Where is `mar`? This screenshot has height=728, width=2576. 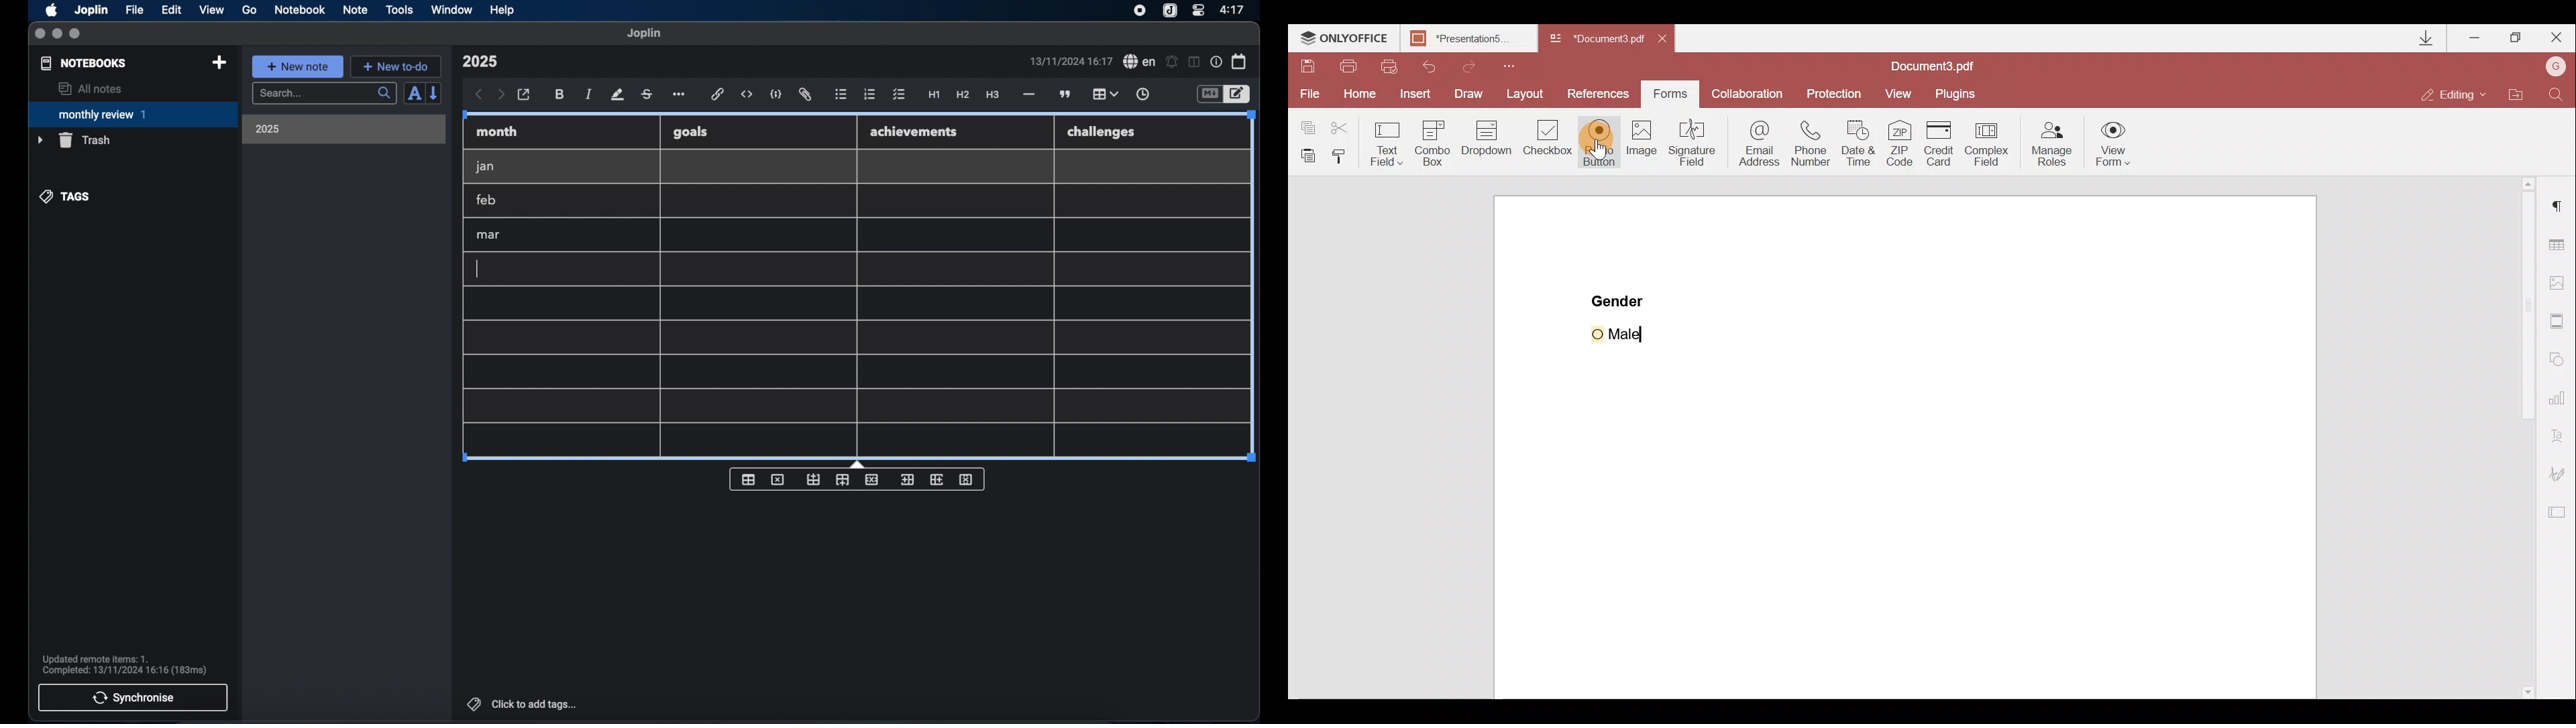
mar is located at coordinates (489, 235).